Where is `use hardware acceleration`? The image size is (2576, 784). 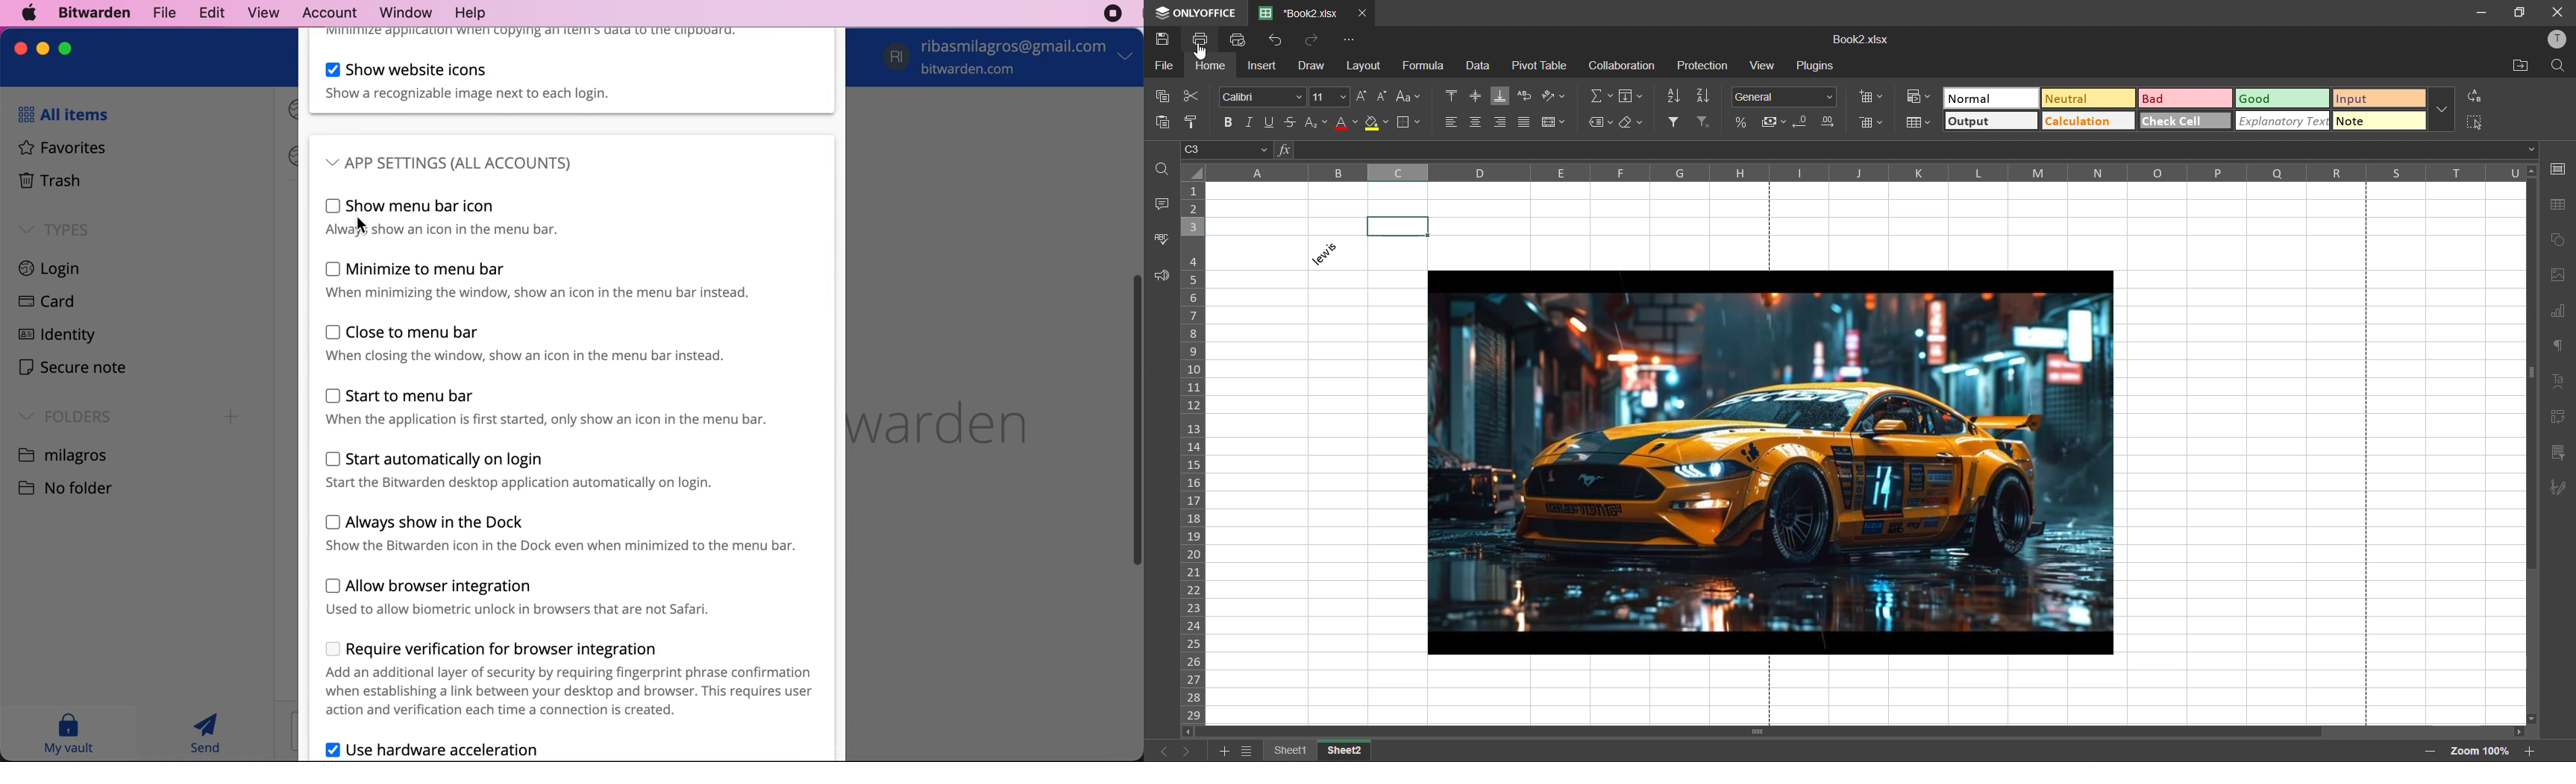
use hardware acceleration is located at coordinates (434, 747).